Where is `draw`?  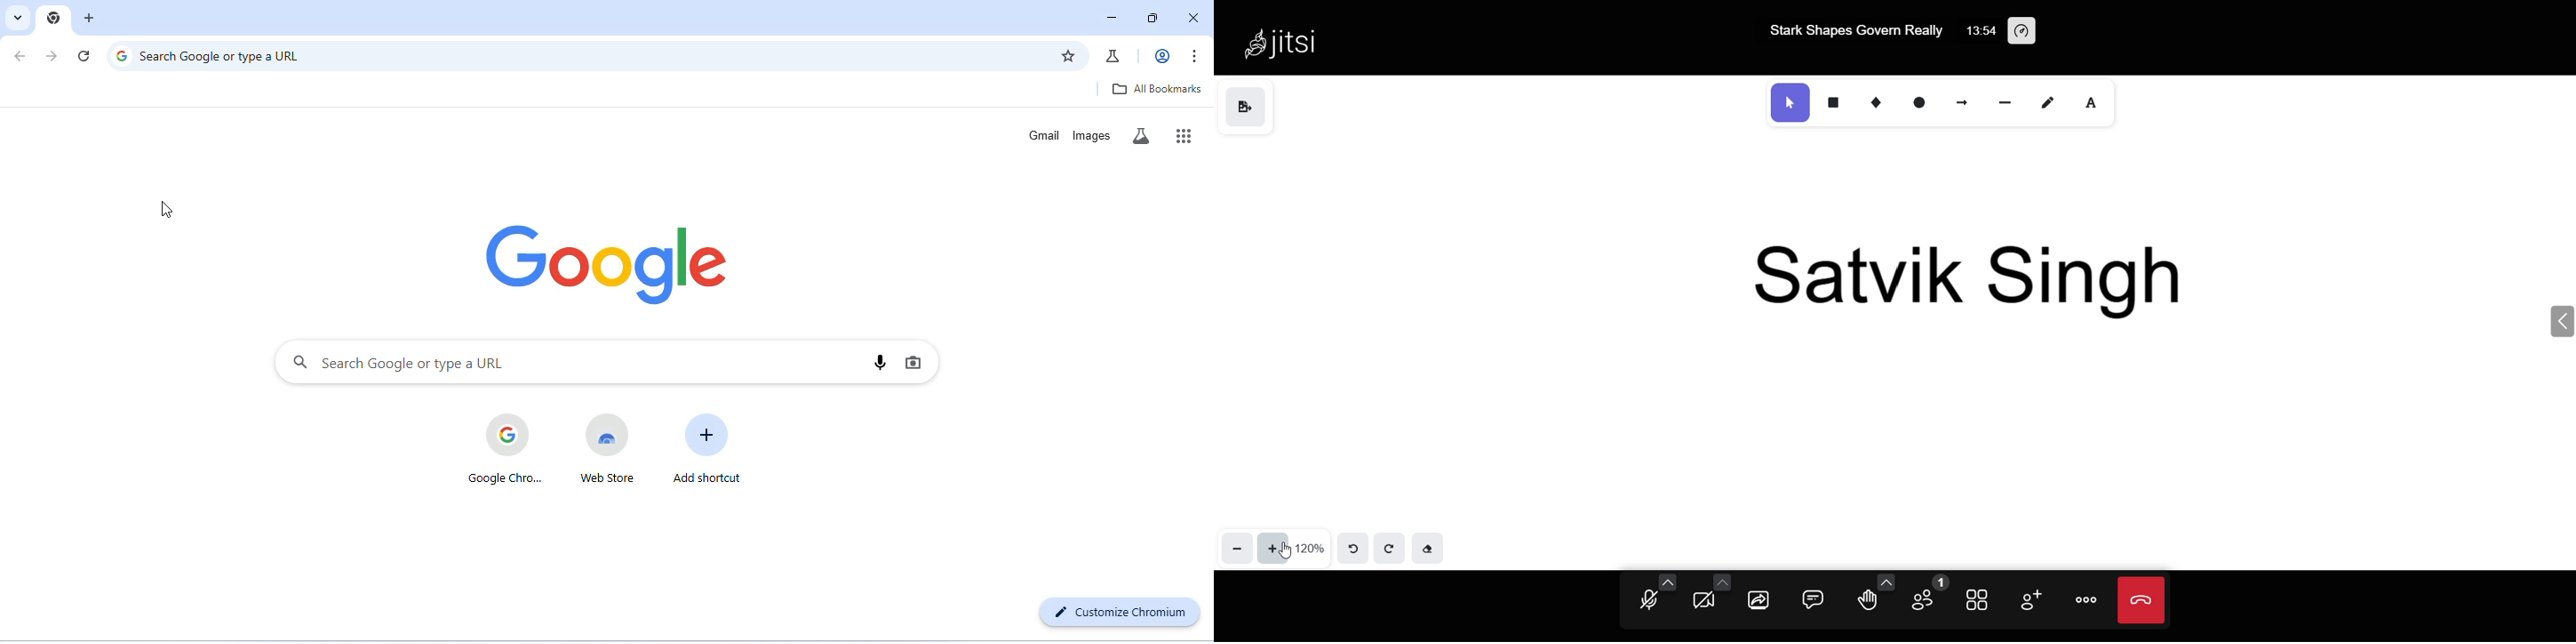
draw is located at coordinates (2048, 100).